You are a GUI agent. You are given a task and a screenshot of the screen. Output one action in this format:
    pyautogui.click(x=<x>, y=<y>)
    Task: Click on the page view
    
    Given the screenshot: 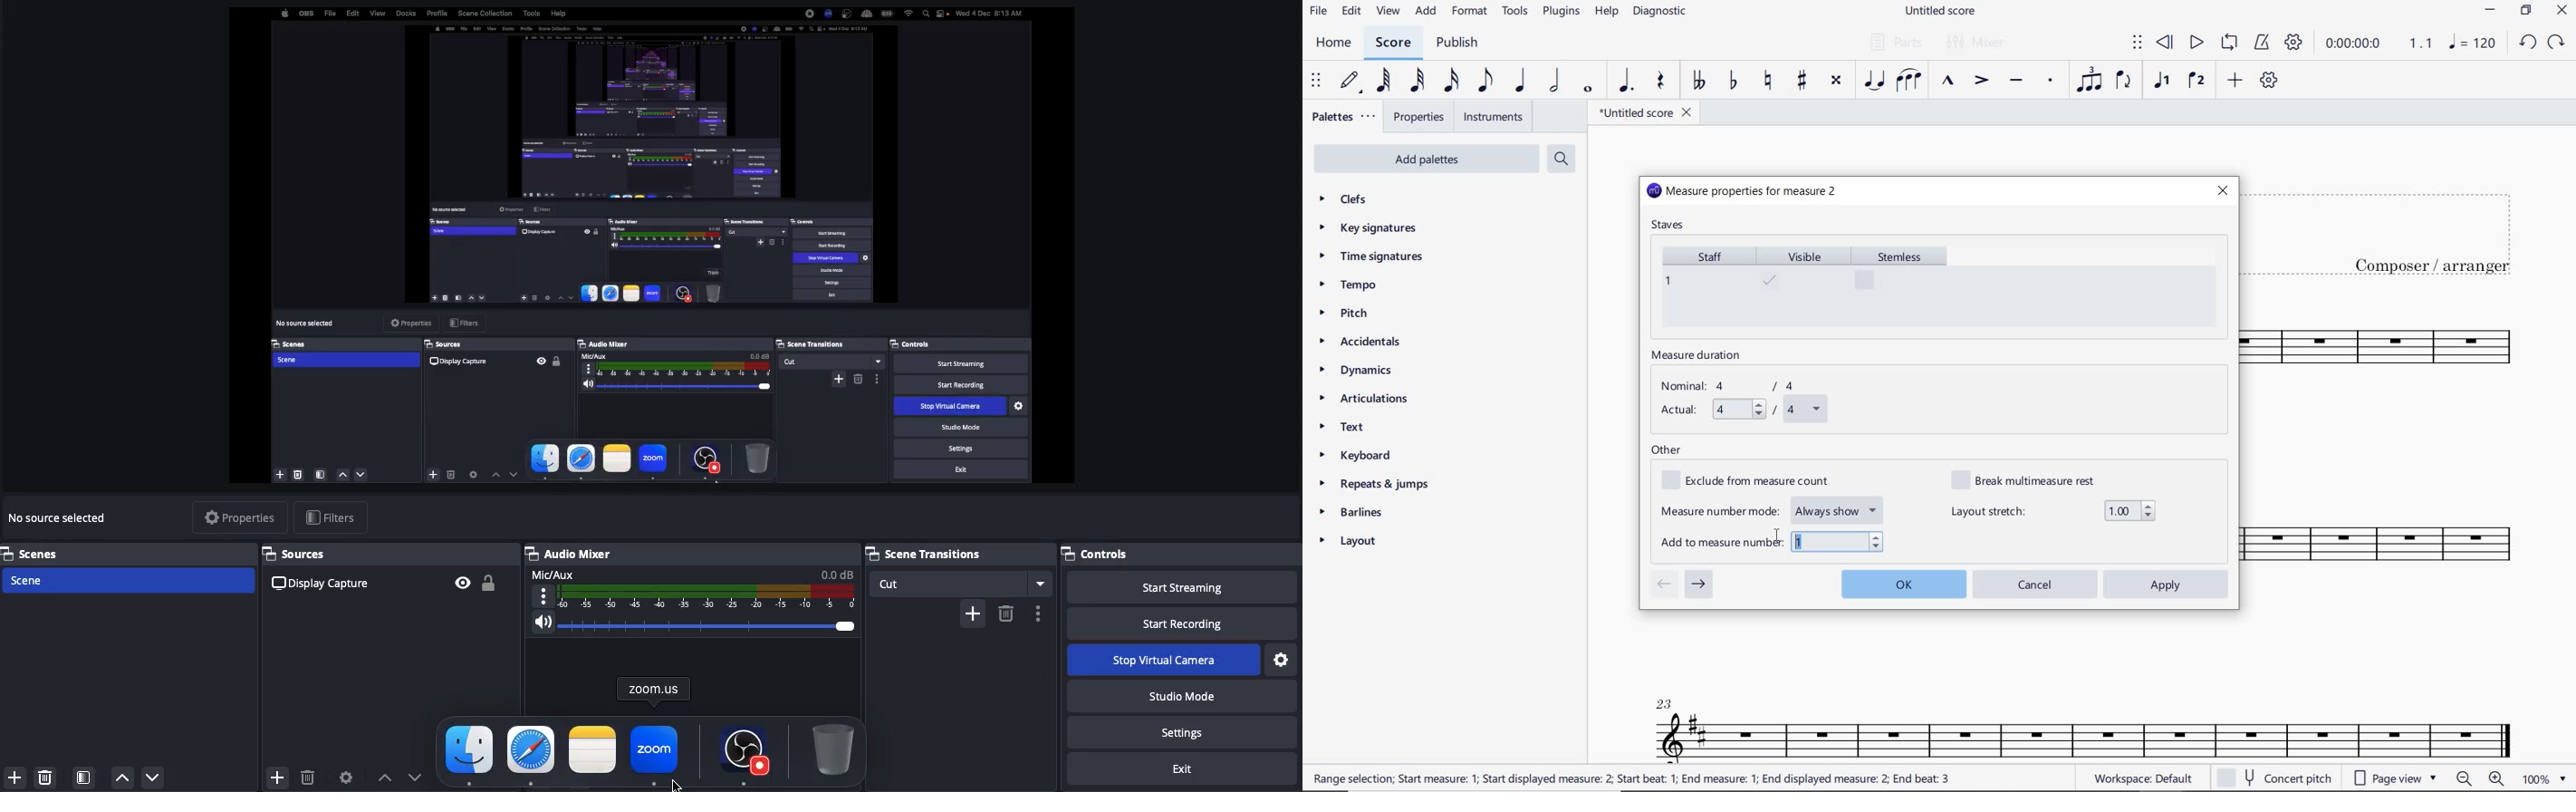 What is the action you would take?
    pyautogui.click(x=2393, y=778)
    